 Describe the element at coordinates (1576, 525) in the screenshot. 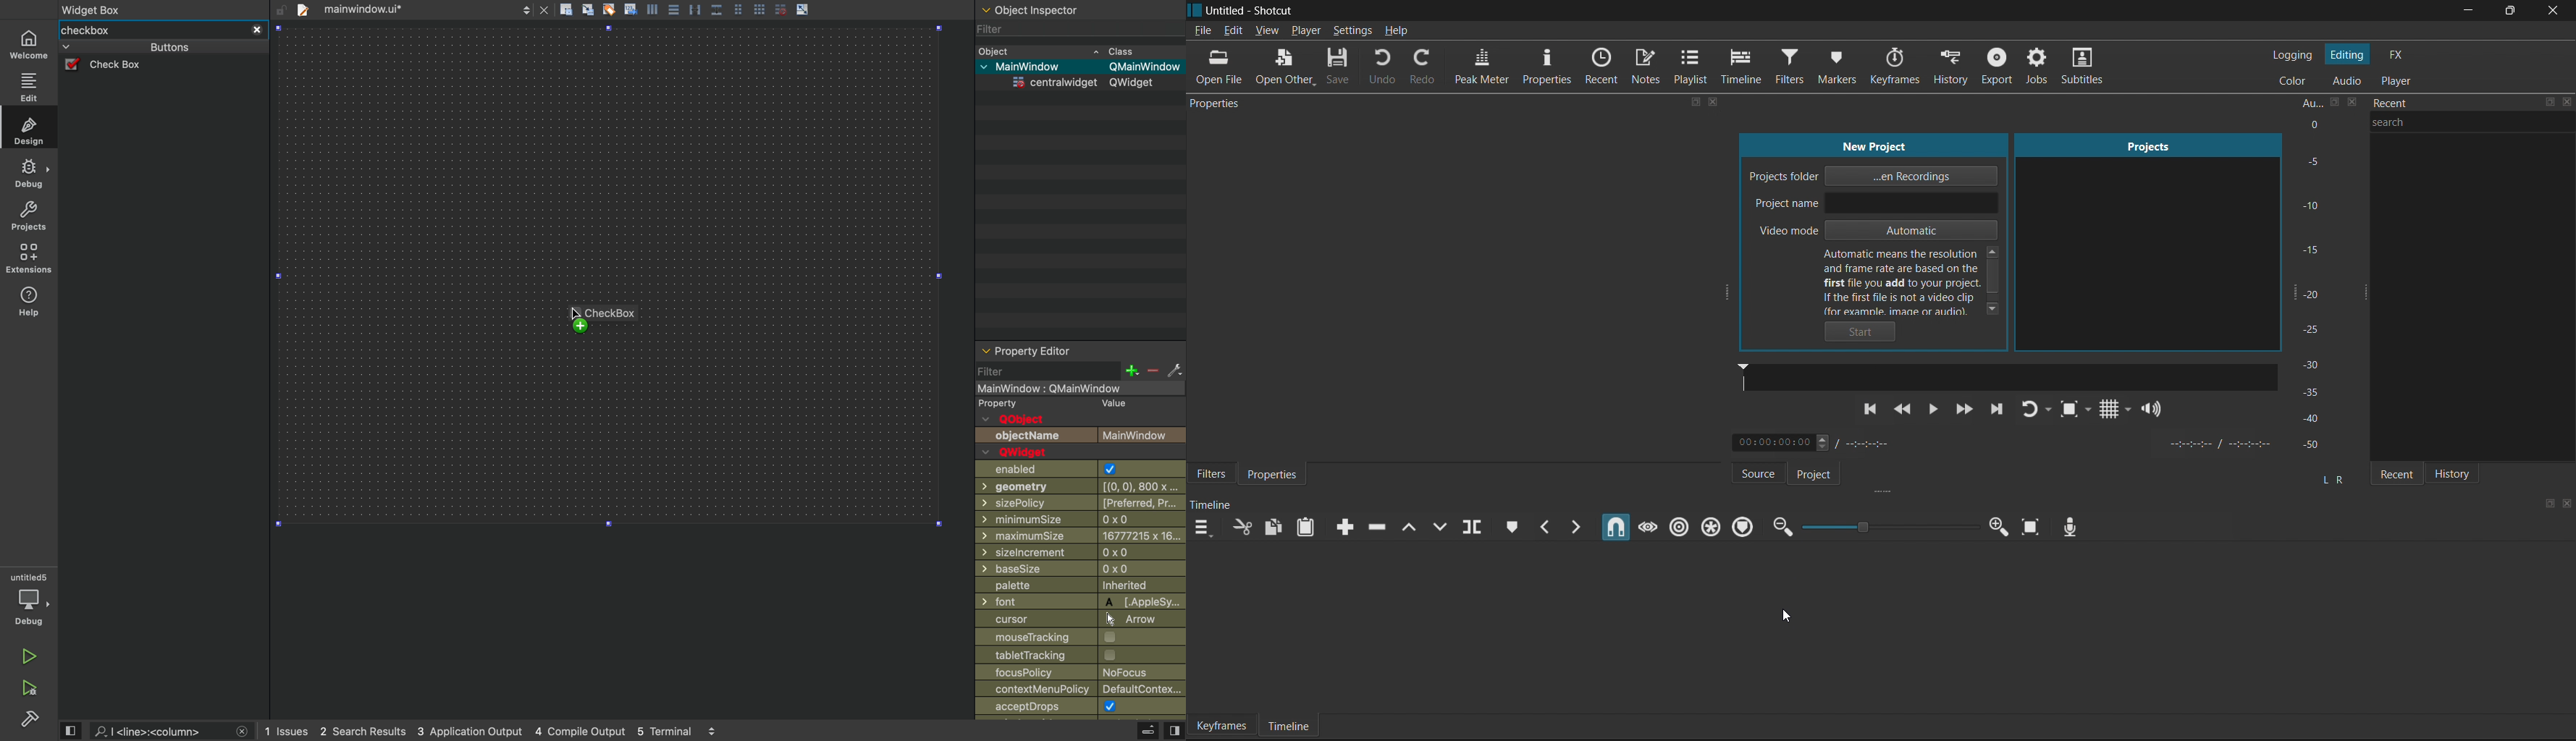

I see `Next marker` at that location.